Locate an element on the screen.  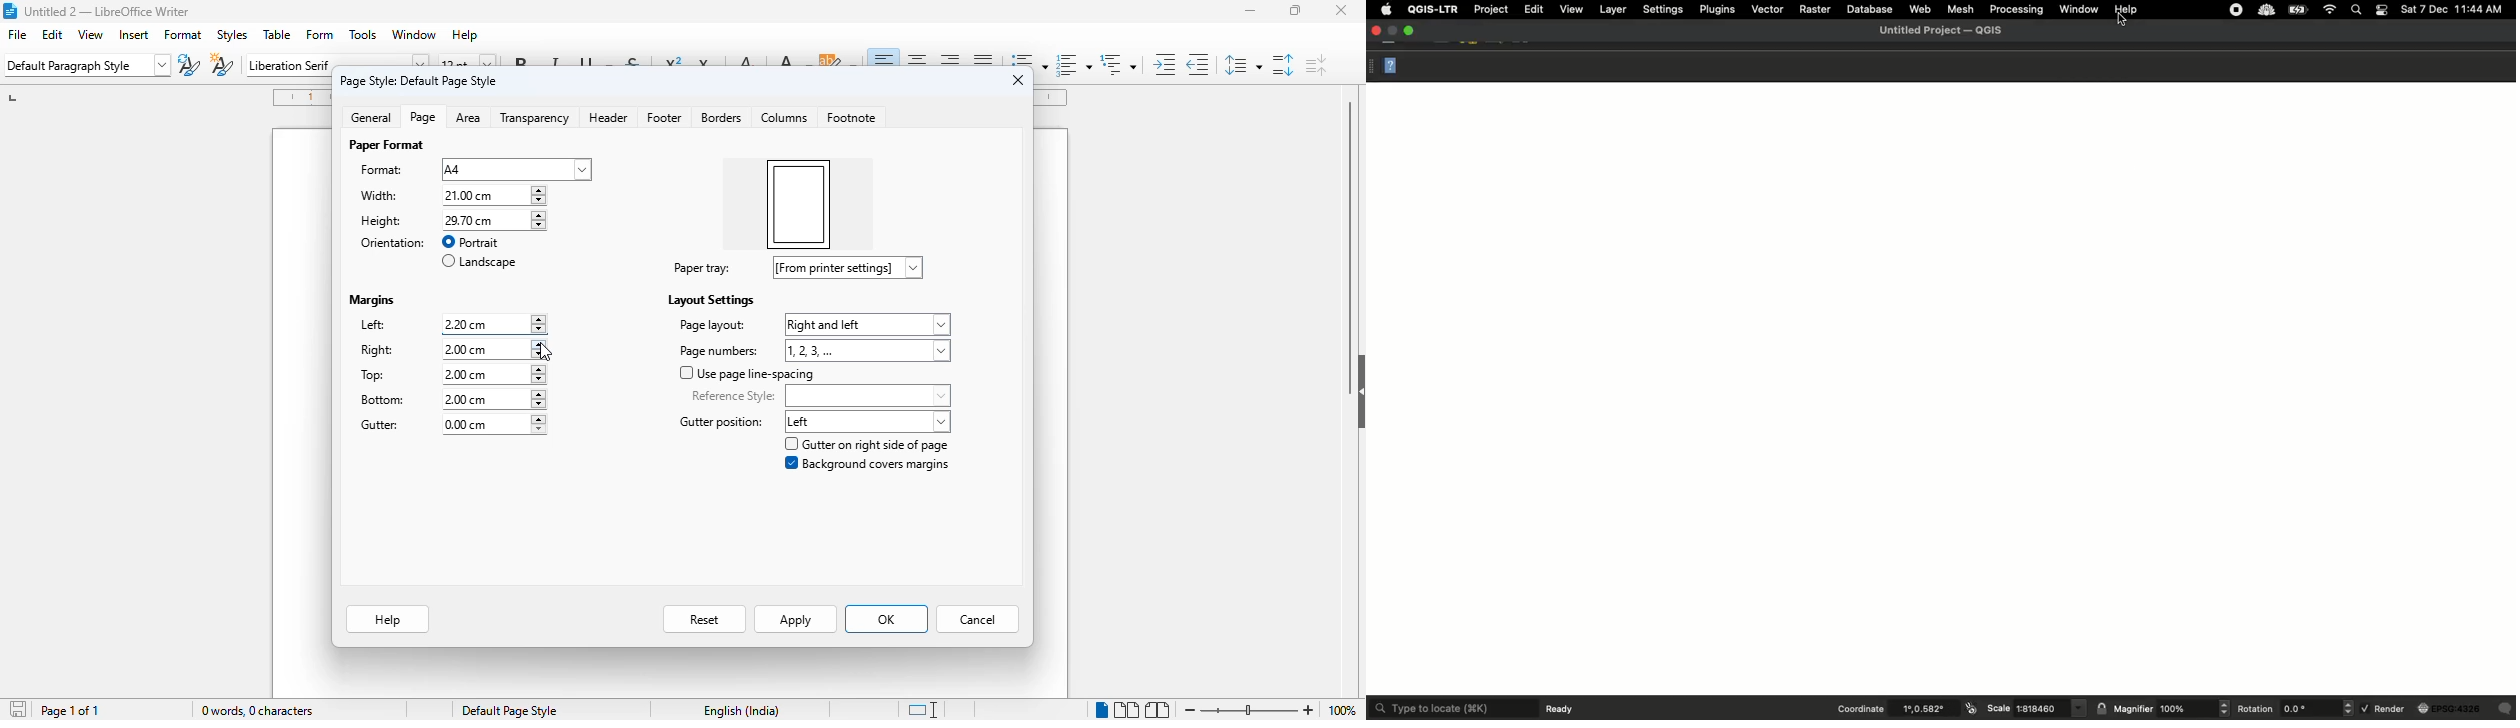
paper format is located at coordinates (388, 146).